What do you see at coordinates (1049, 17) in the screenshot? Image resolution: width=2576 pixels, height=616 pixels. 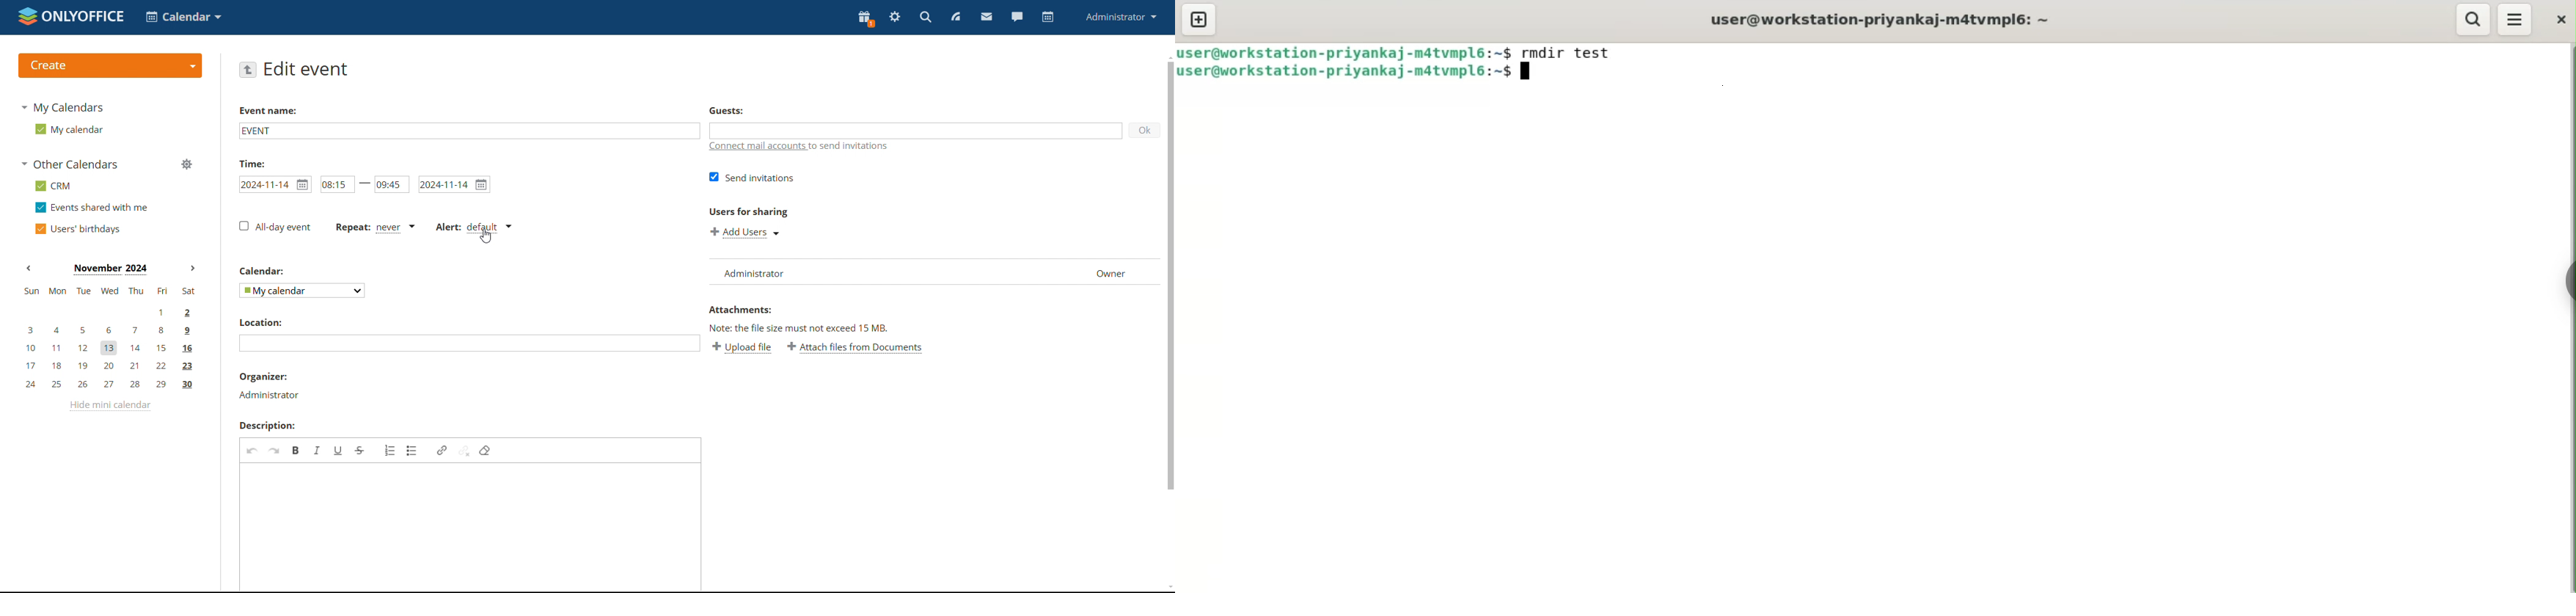 I see `calendar` at bounding box center [1049, 17].